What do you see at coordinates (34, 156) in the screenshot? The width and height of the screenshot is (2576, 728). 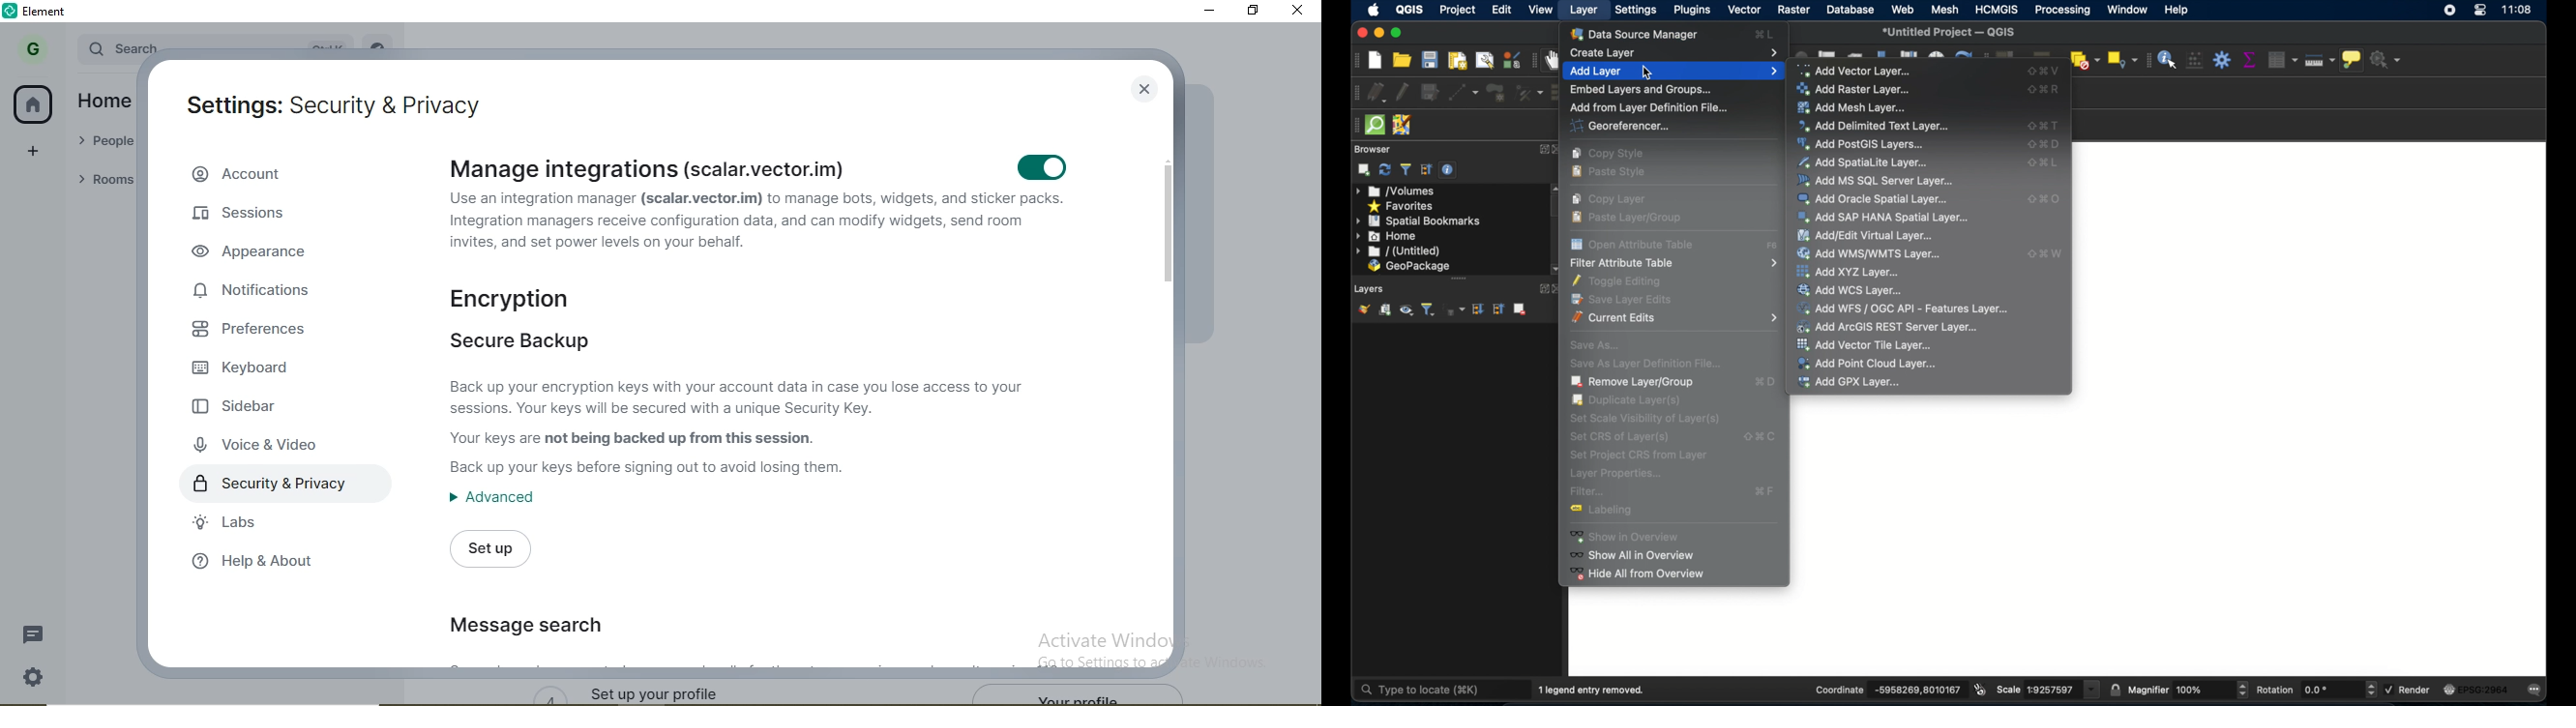 I see `add space` at bounding box center [34, 156].